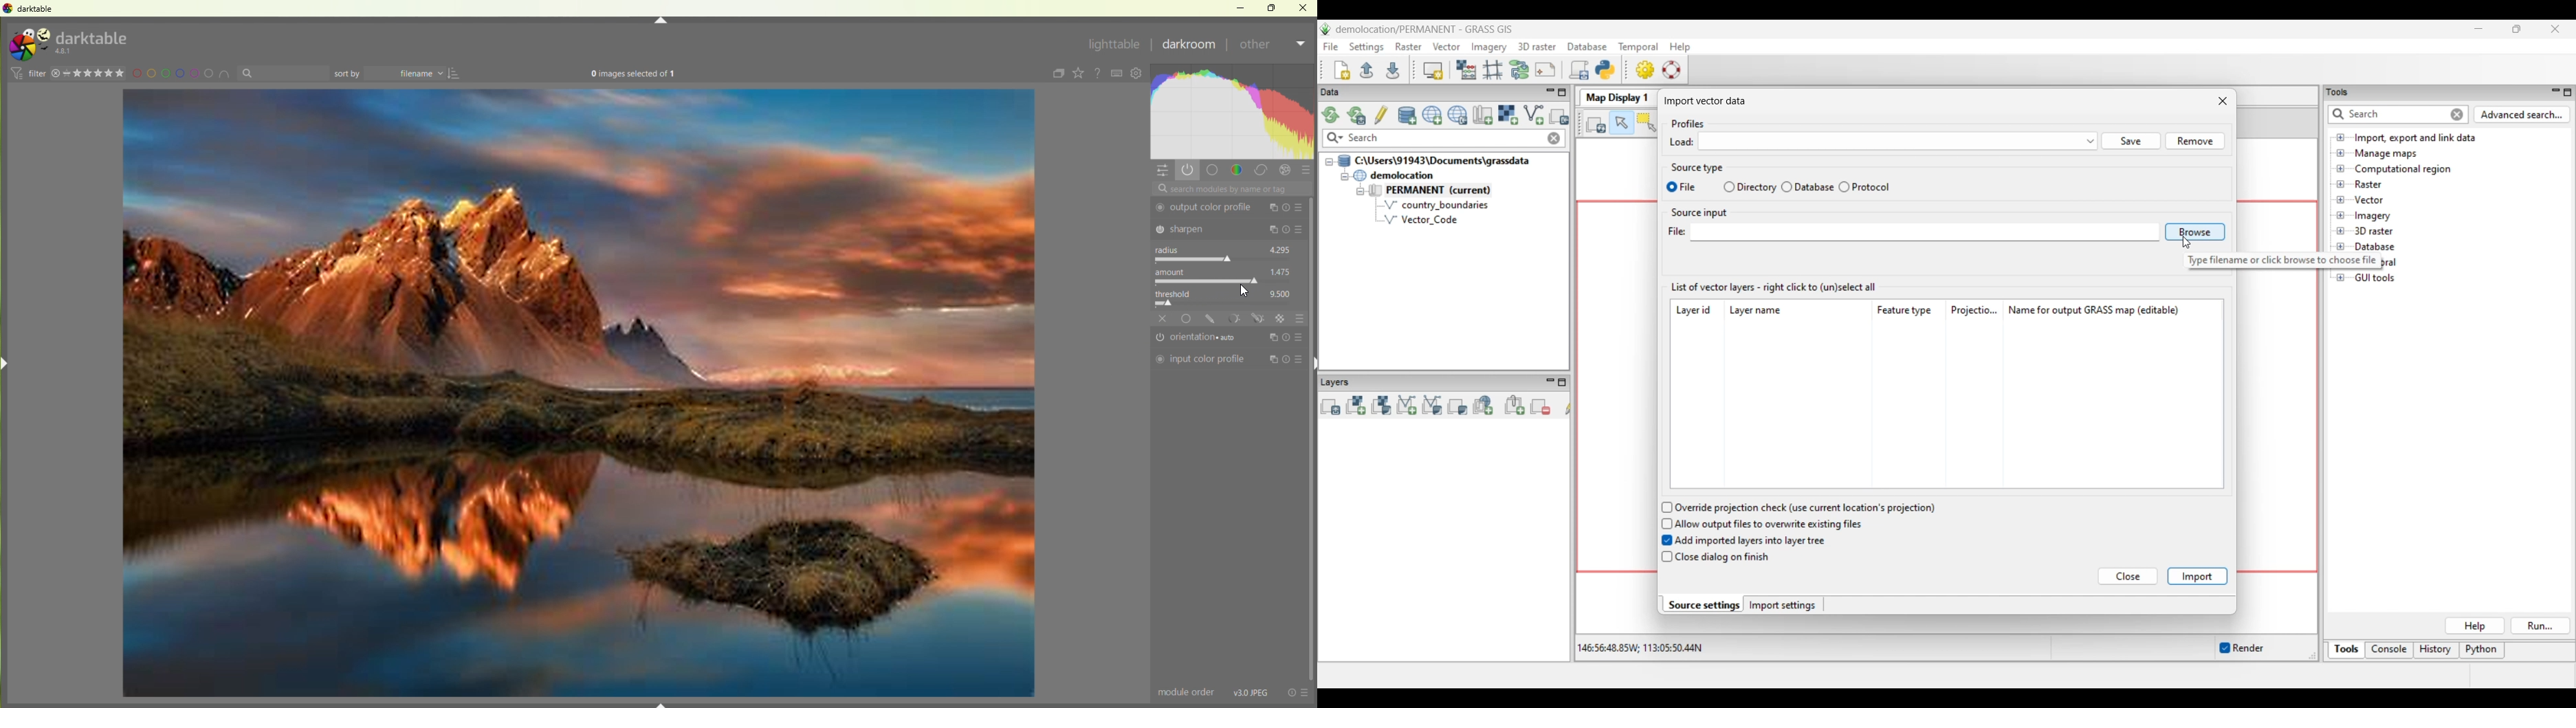  What do you see at coordinates (1118, 74) in the screenshot?
I see `shortcuts` at bounding box center [1118, 74].